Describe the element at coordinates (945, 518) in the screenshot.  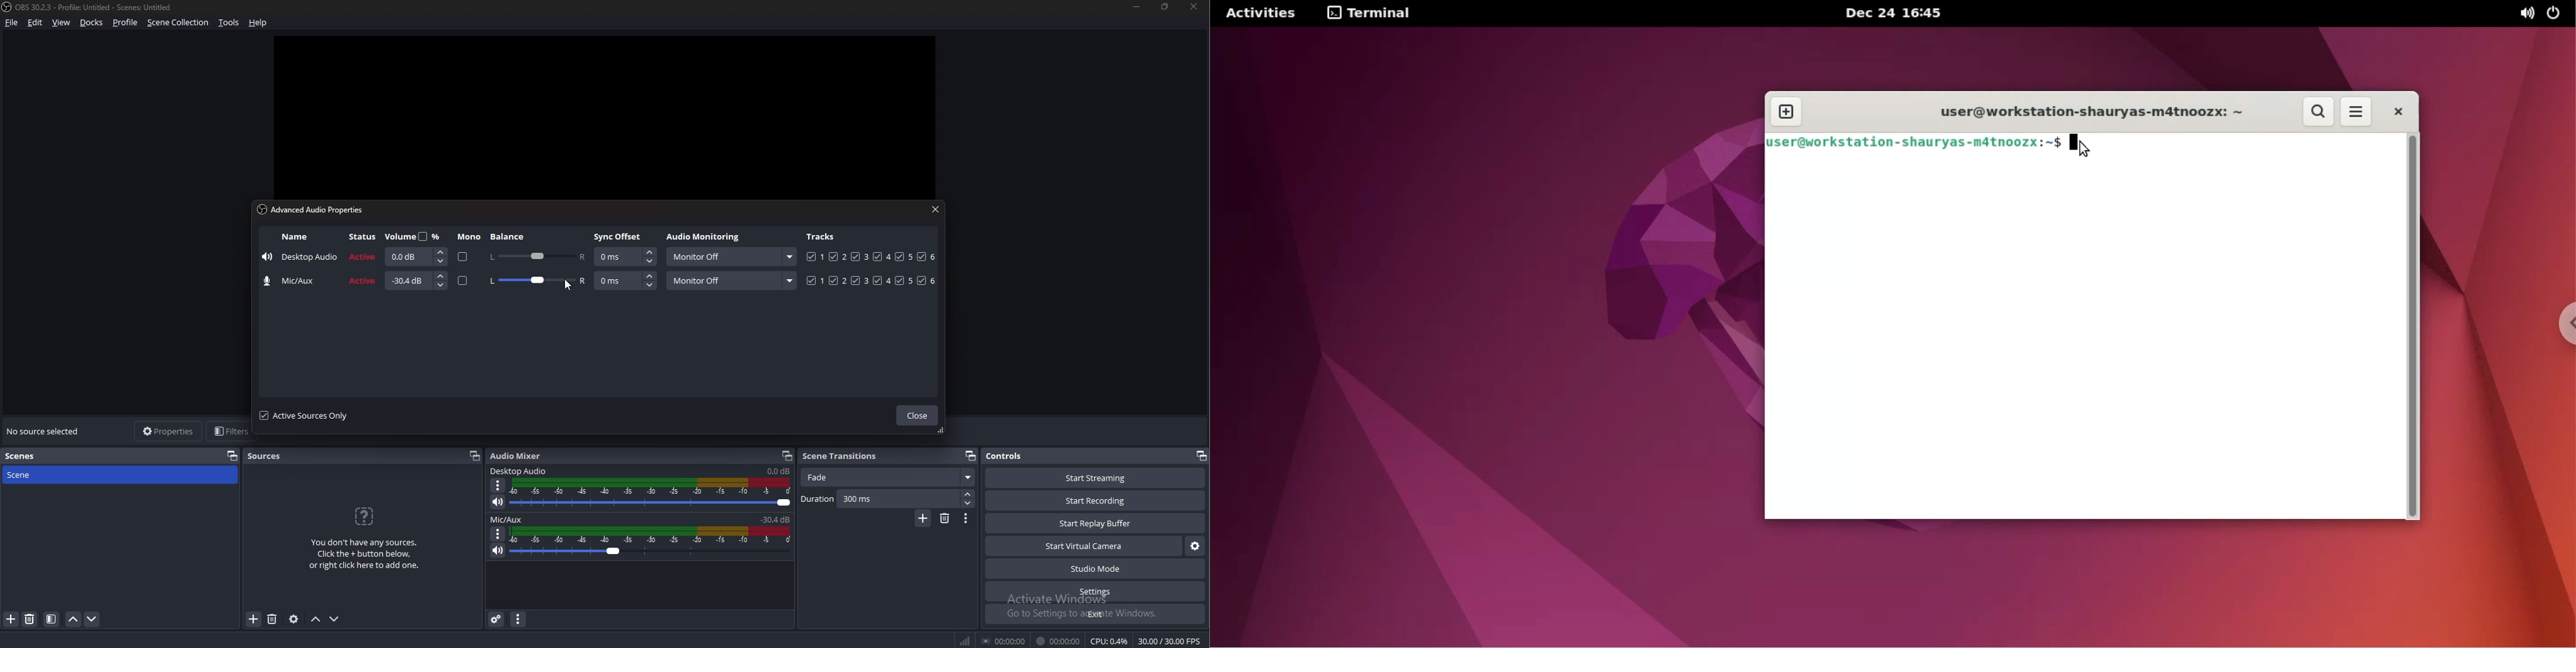
I see `remove scene` at that location.